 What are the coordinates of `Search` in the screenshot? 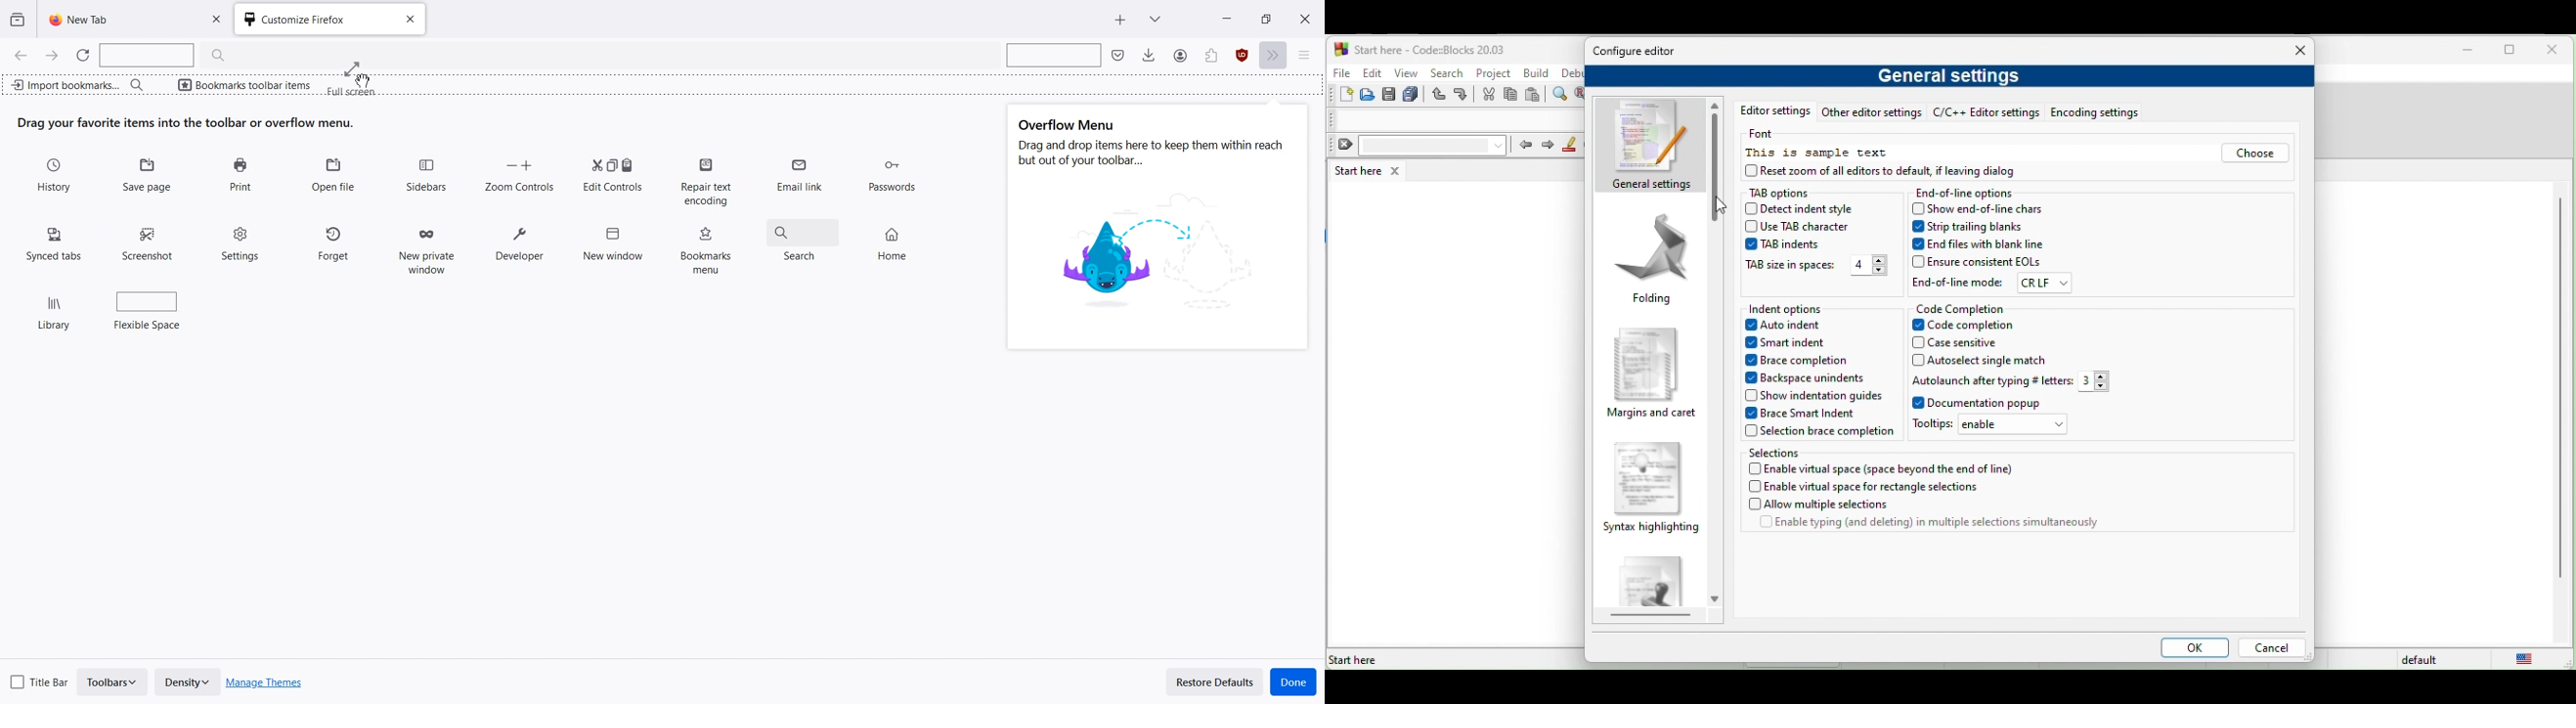 It's located at (801, 243).